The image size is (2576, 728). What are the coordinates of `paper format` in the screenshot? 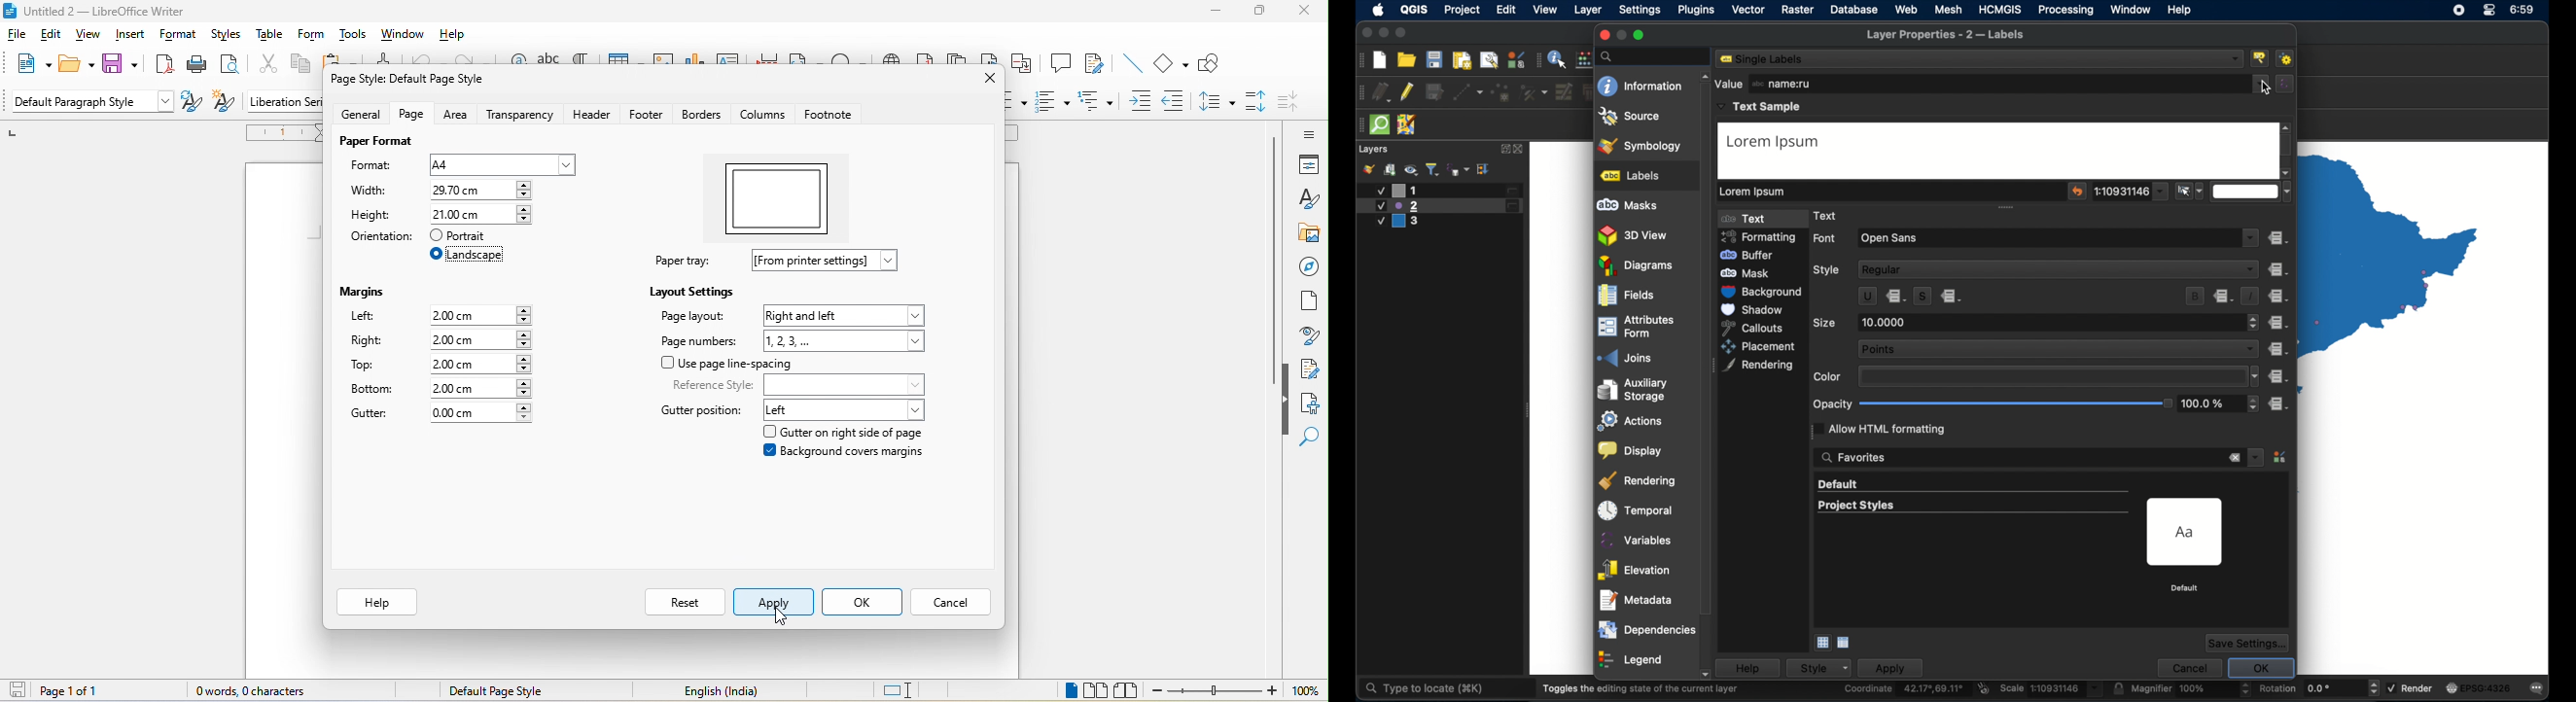 It's located at (376, 143).